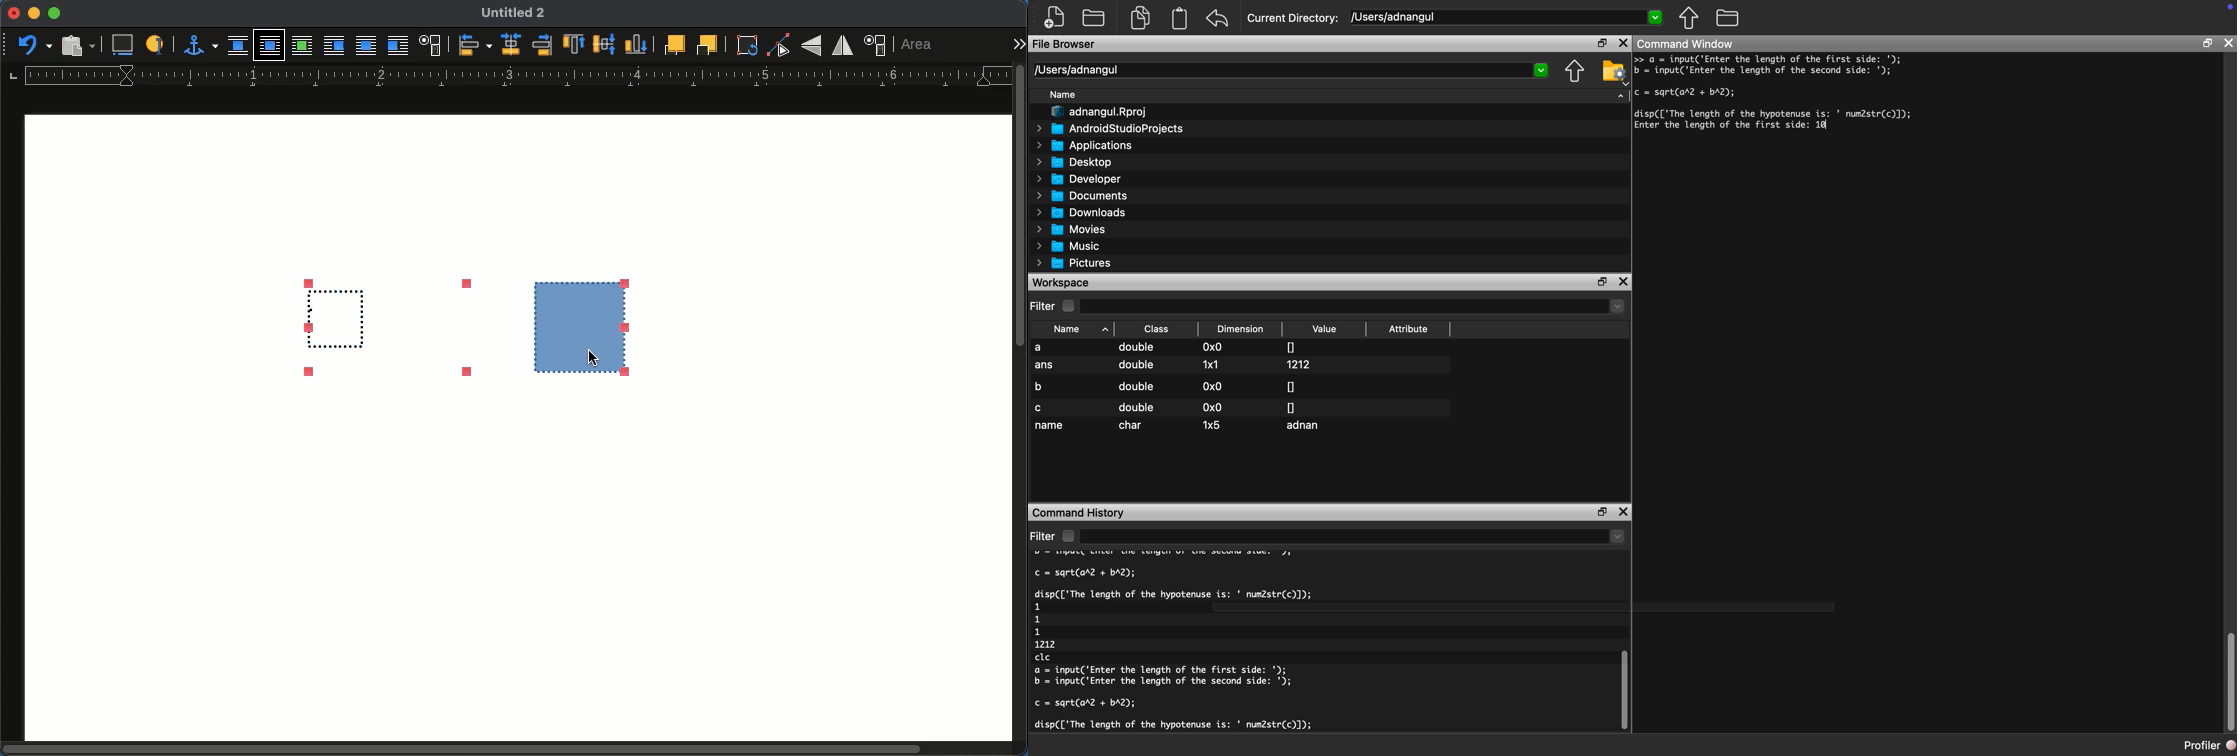 The height and width of the screenshot is (756, 2240). What do you see at coordinates (123, 45) in the screenshot?
I see `insert caption` at bounding box center [123, 45].